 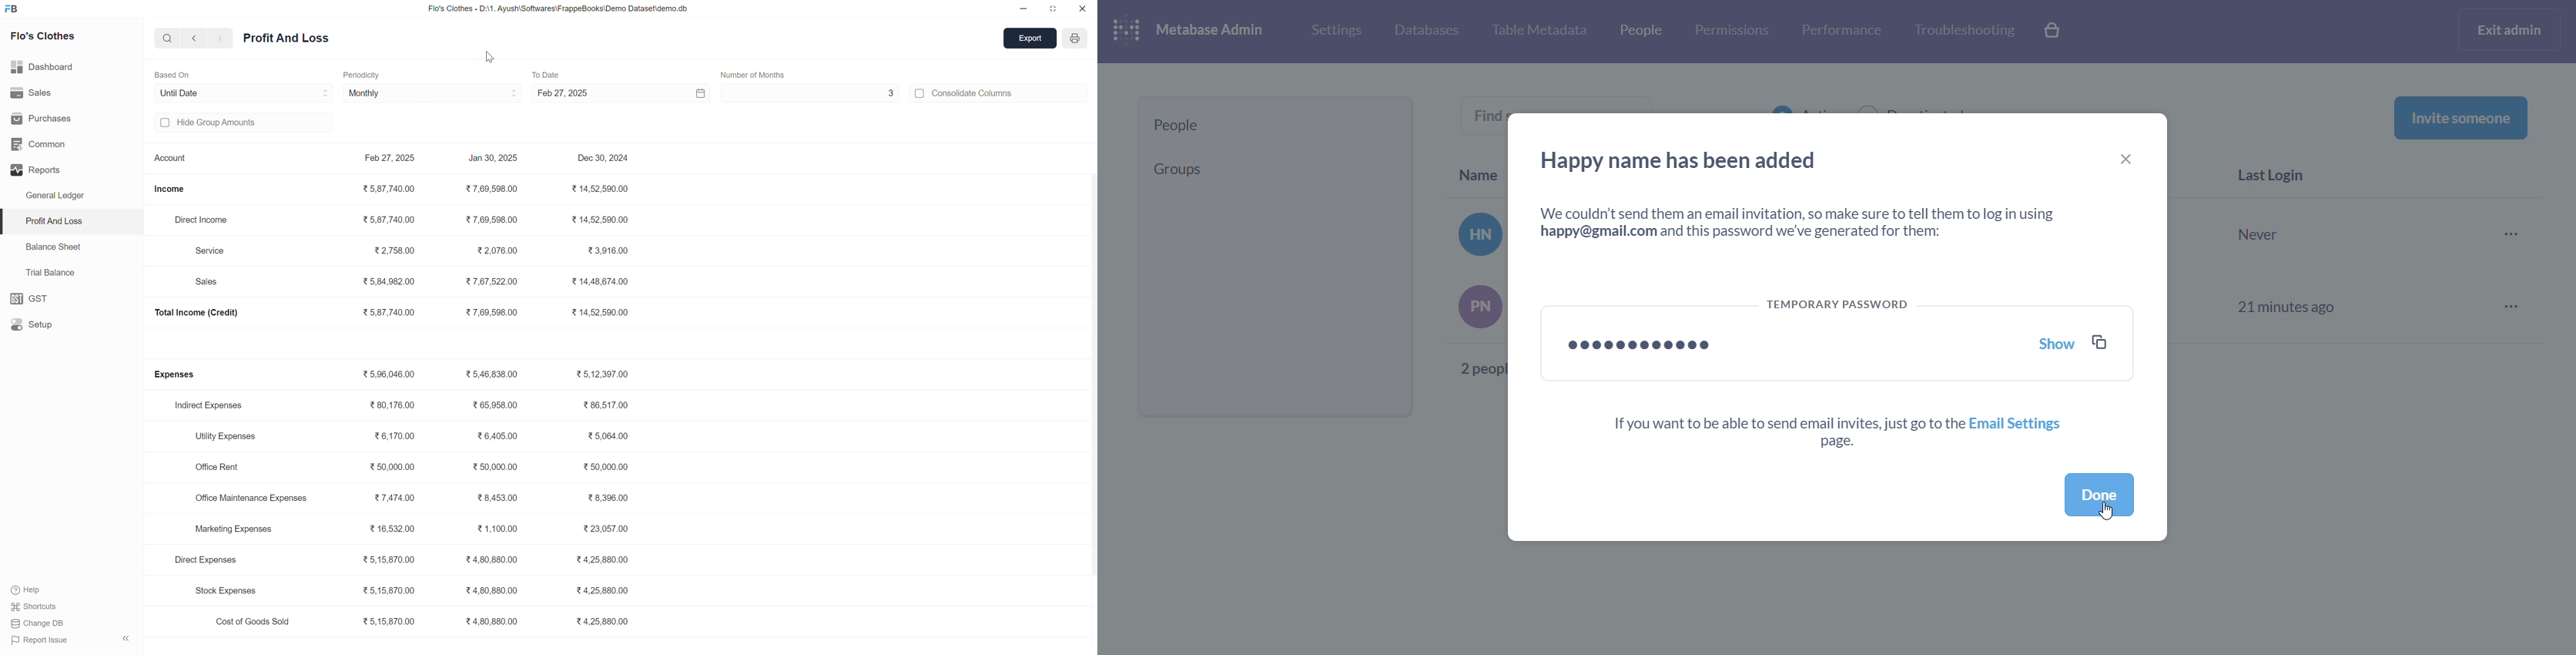 What do you see at coordinates (603, 375) in the screenshot?
I see `₹5,12,397.00` at bounding box center [603, 375].